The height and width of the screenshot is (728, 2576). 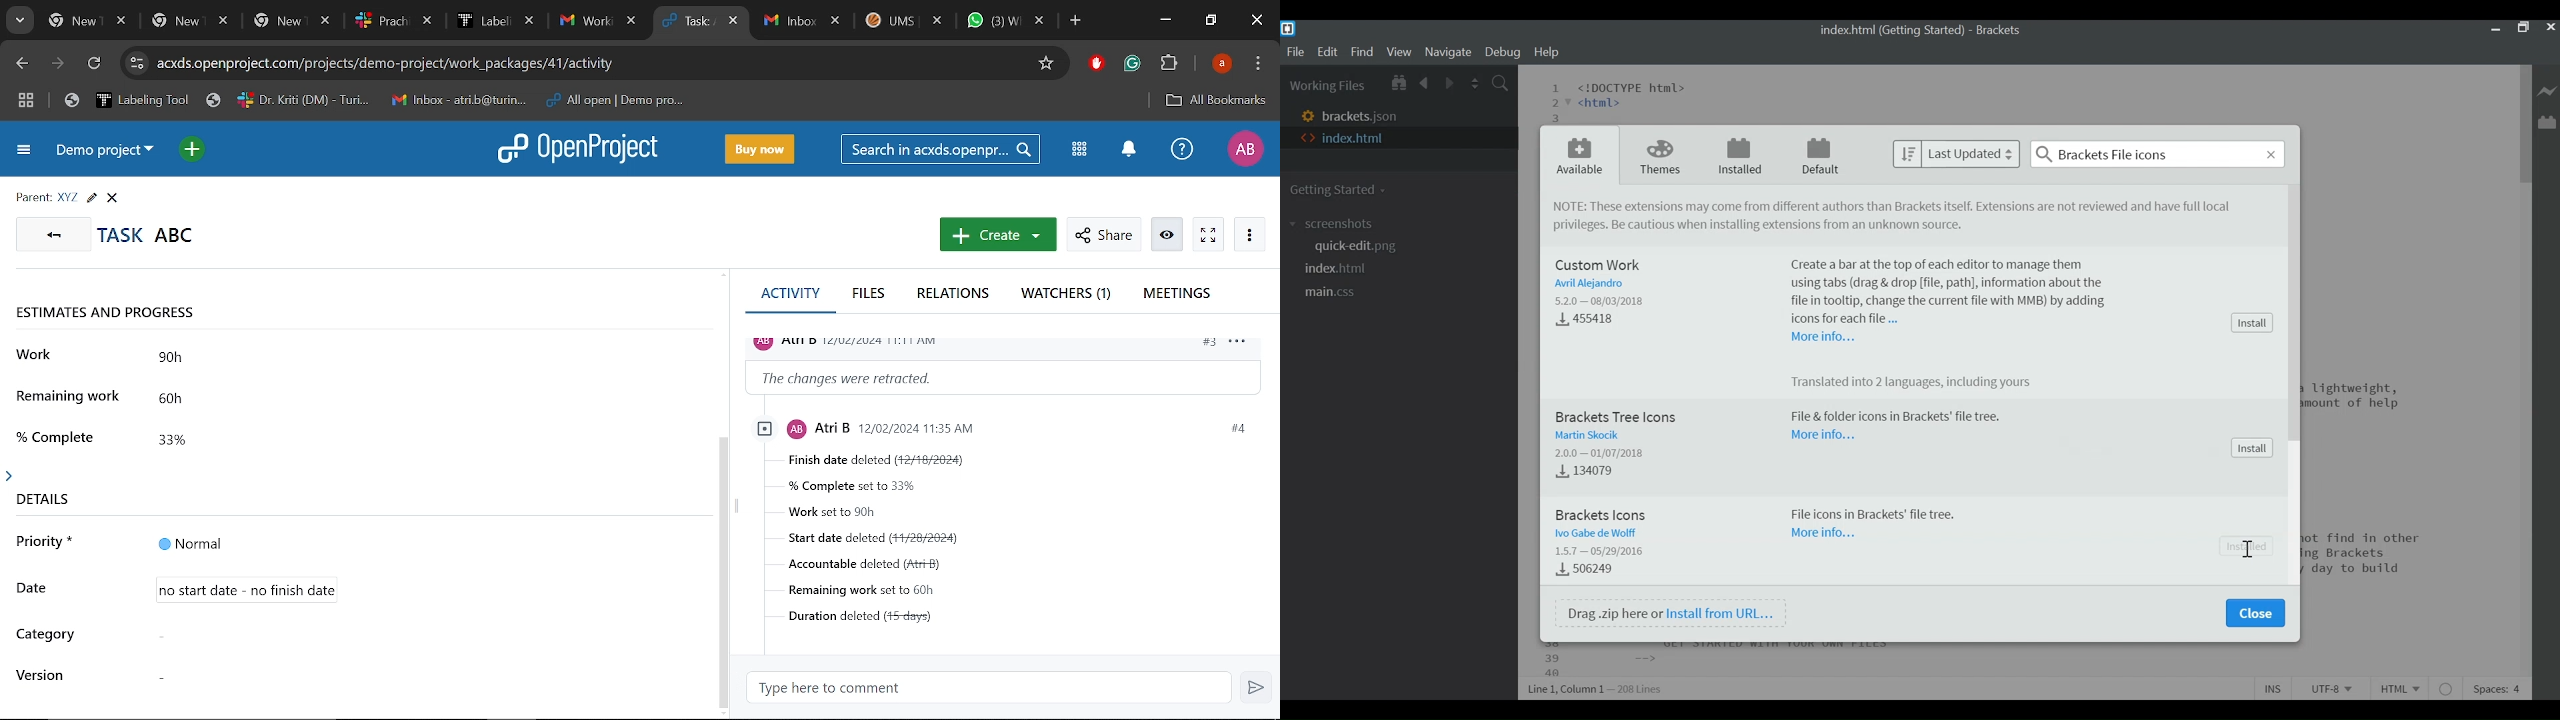 I want to click on parent, so click(x=33, y=198).